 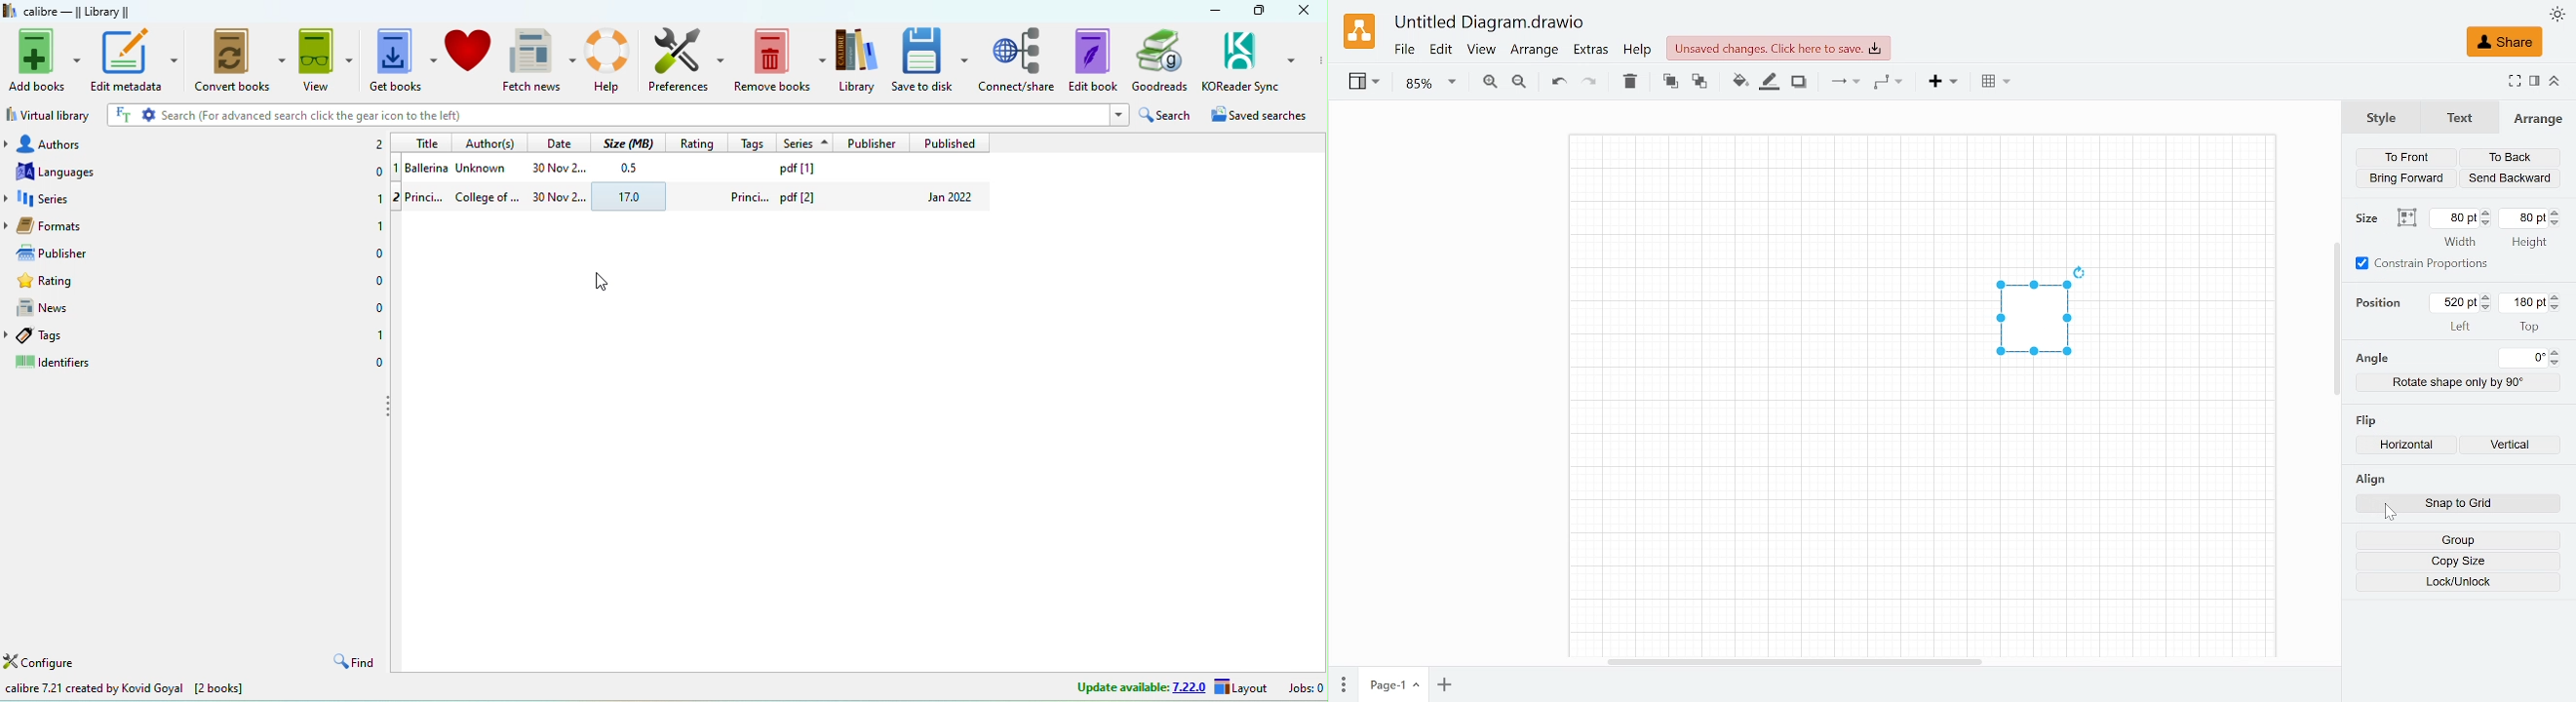 What do you see at coordinates (378, 226) in the screenshot?
I see `1` at bounding box center [378, 226].